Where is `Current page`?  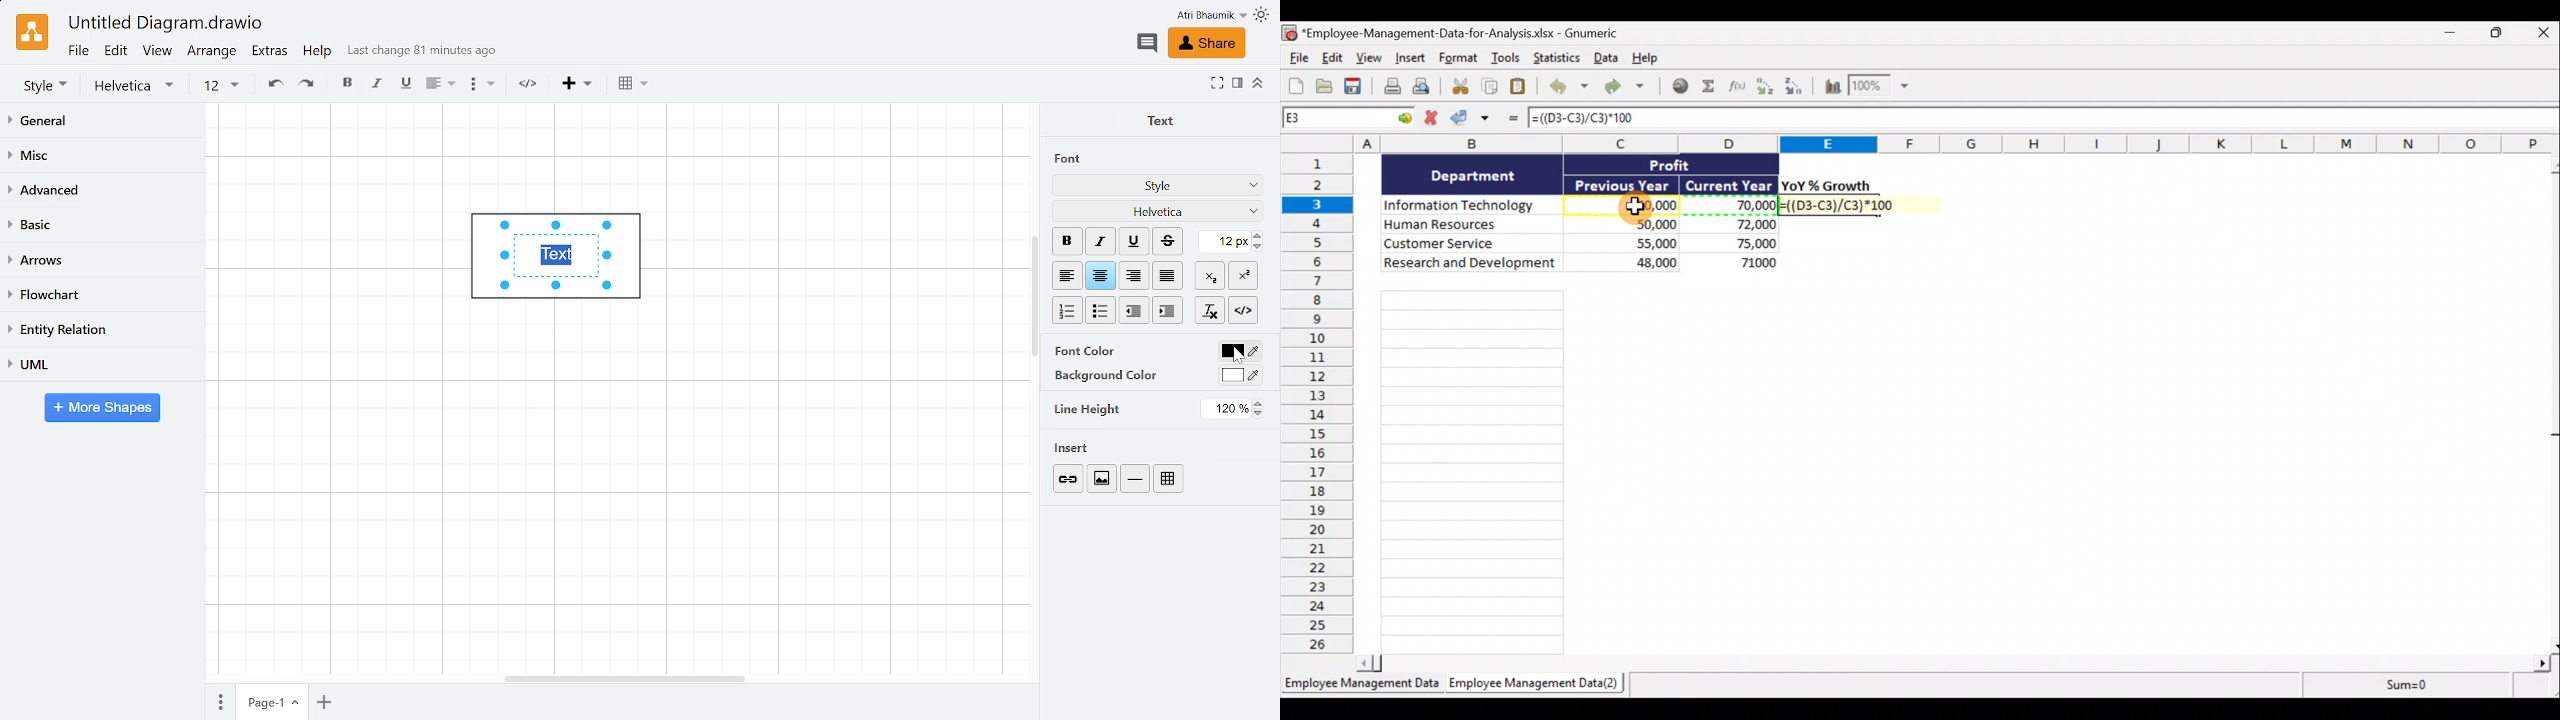
Current page is located at coordinates (273, 702).